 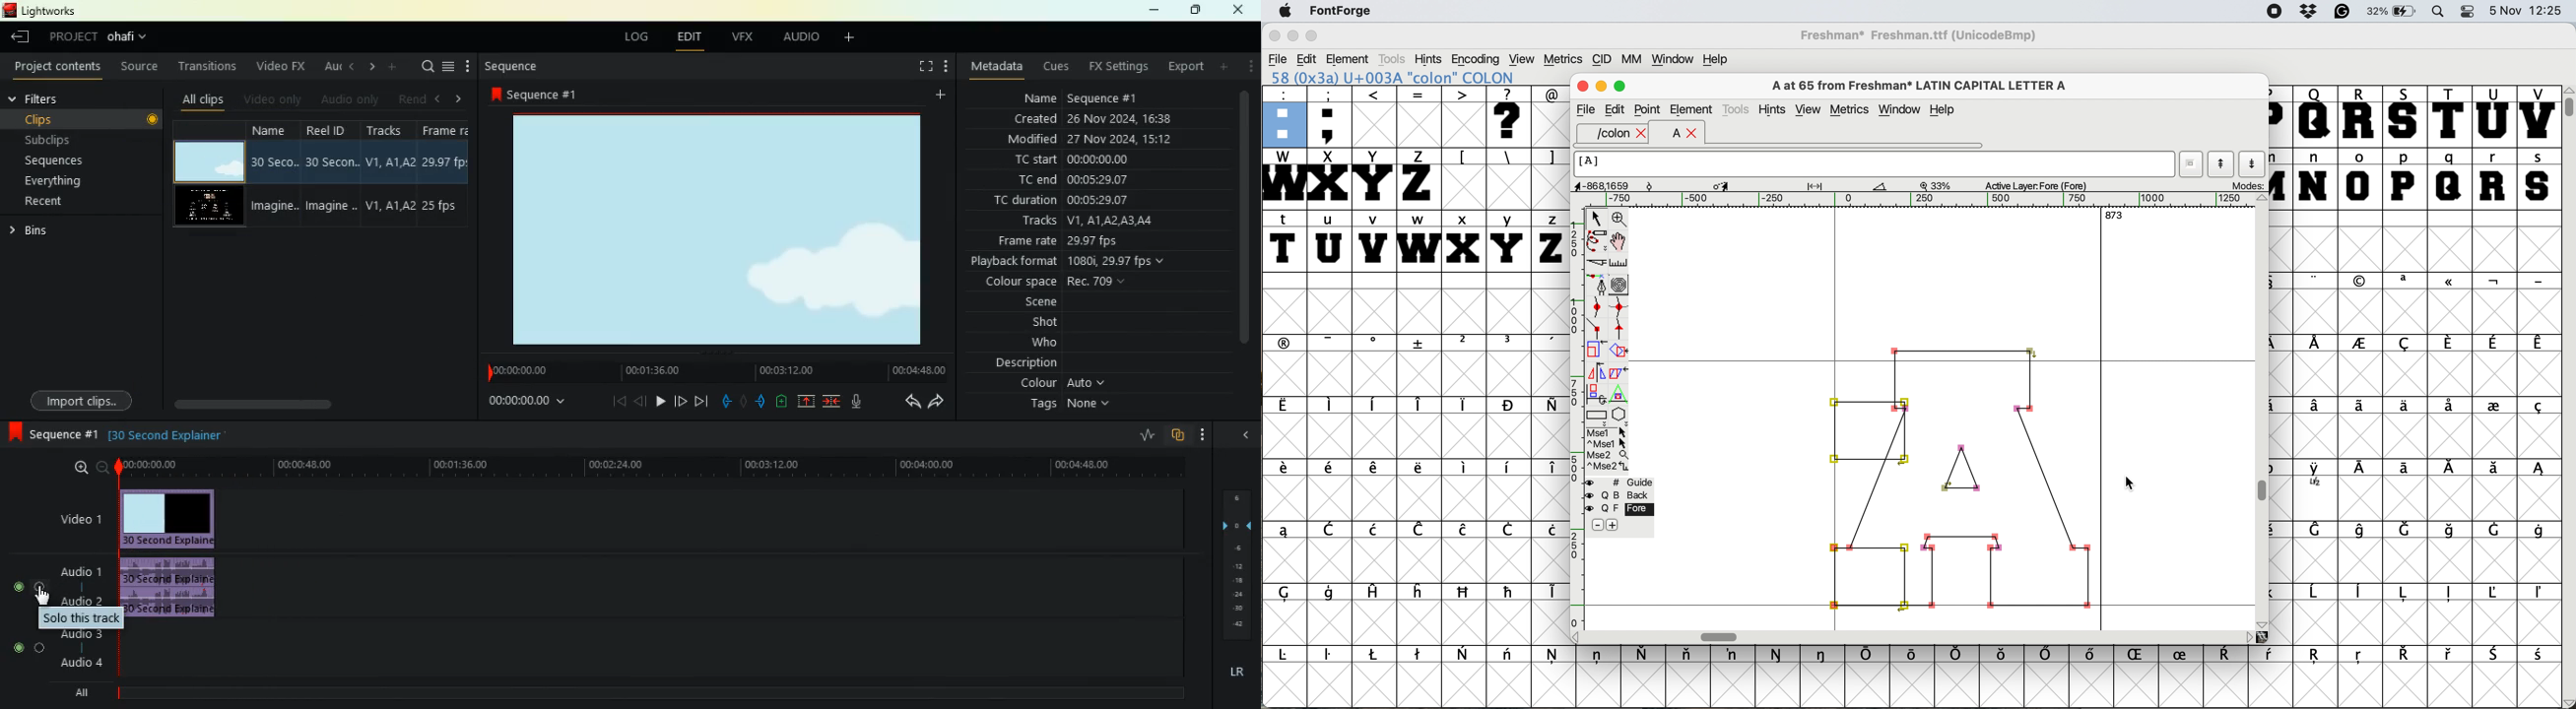 I want to click on back, so click(x=912, y=403).